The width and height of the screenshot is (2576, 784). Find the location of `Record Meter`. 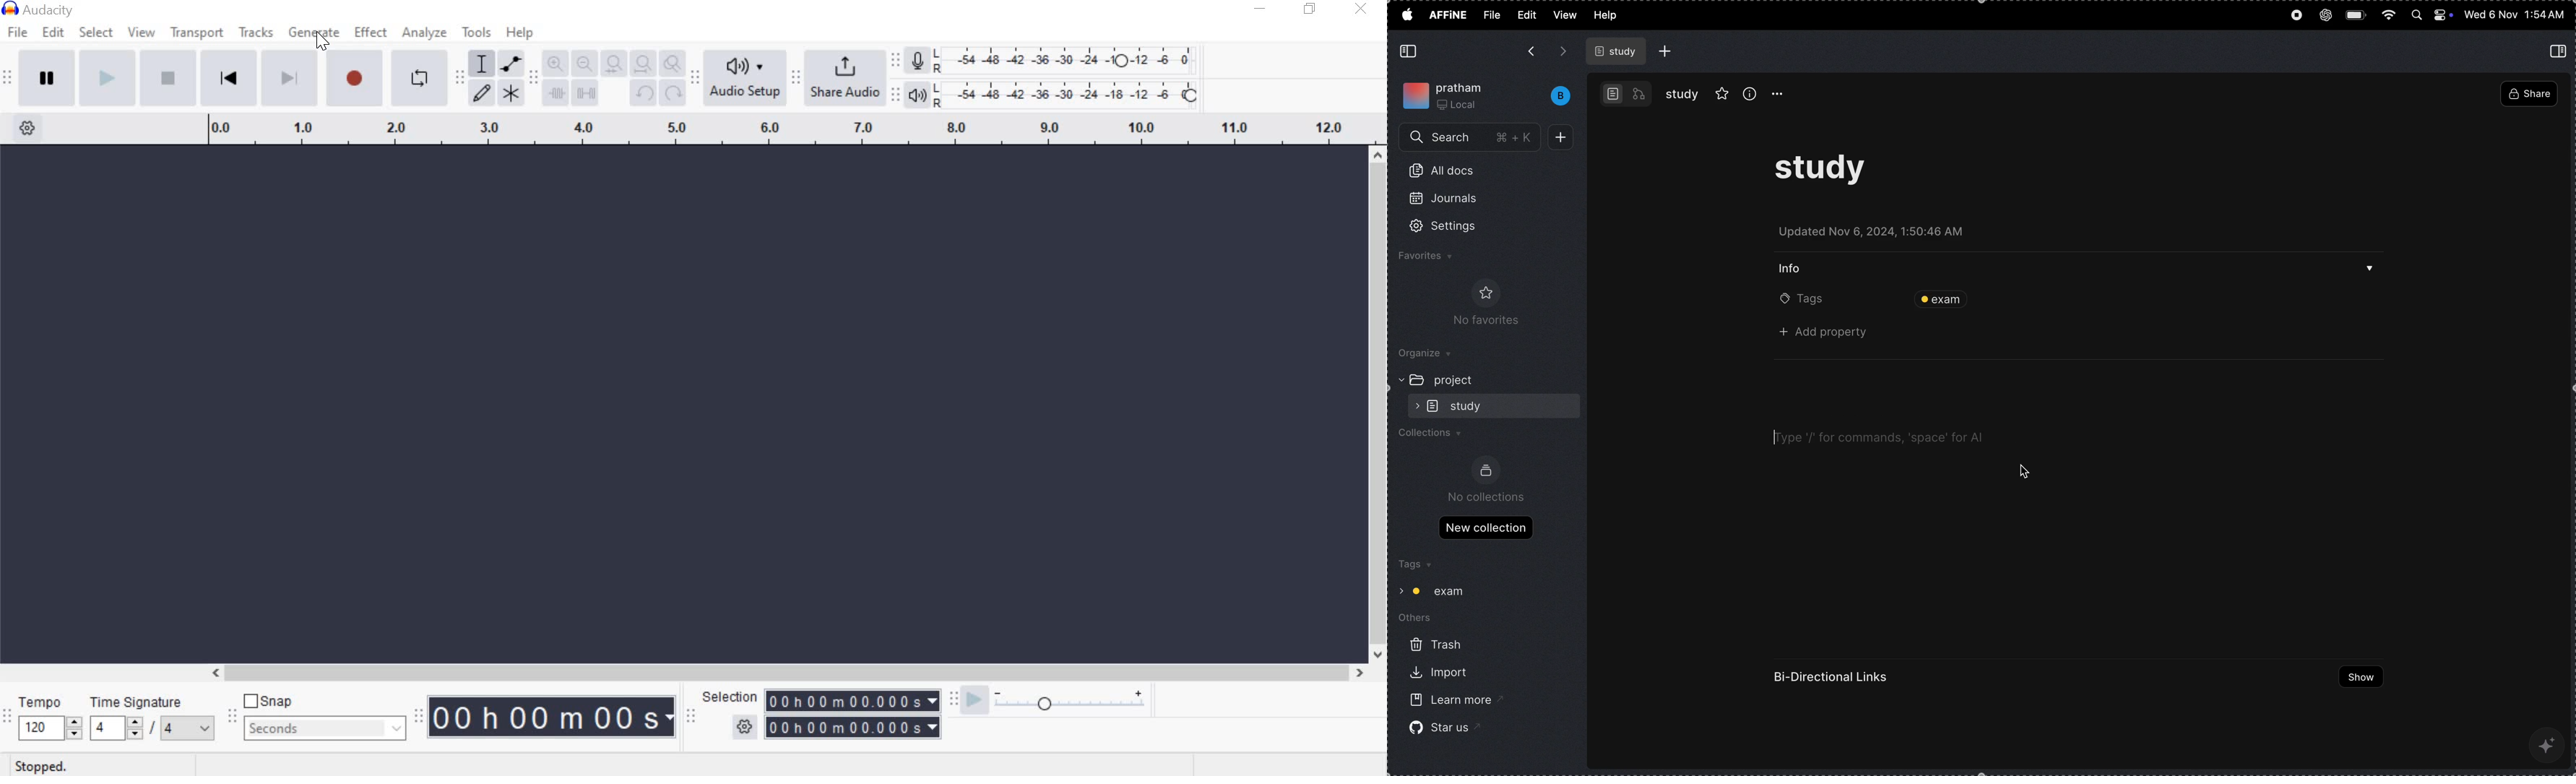

Record Meter is located at coordinates (918, 62).